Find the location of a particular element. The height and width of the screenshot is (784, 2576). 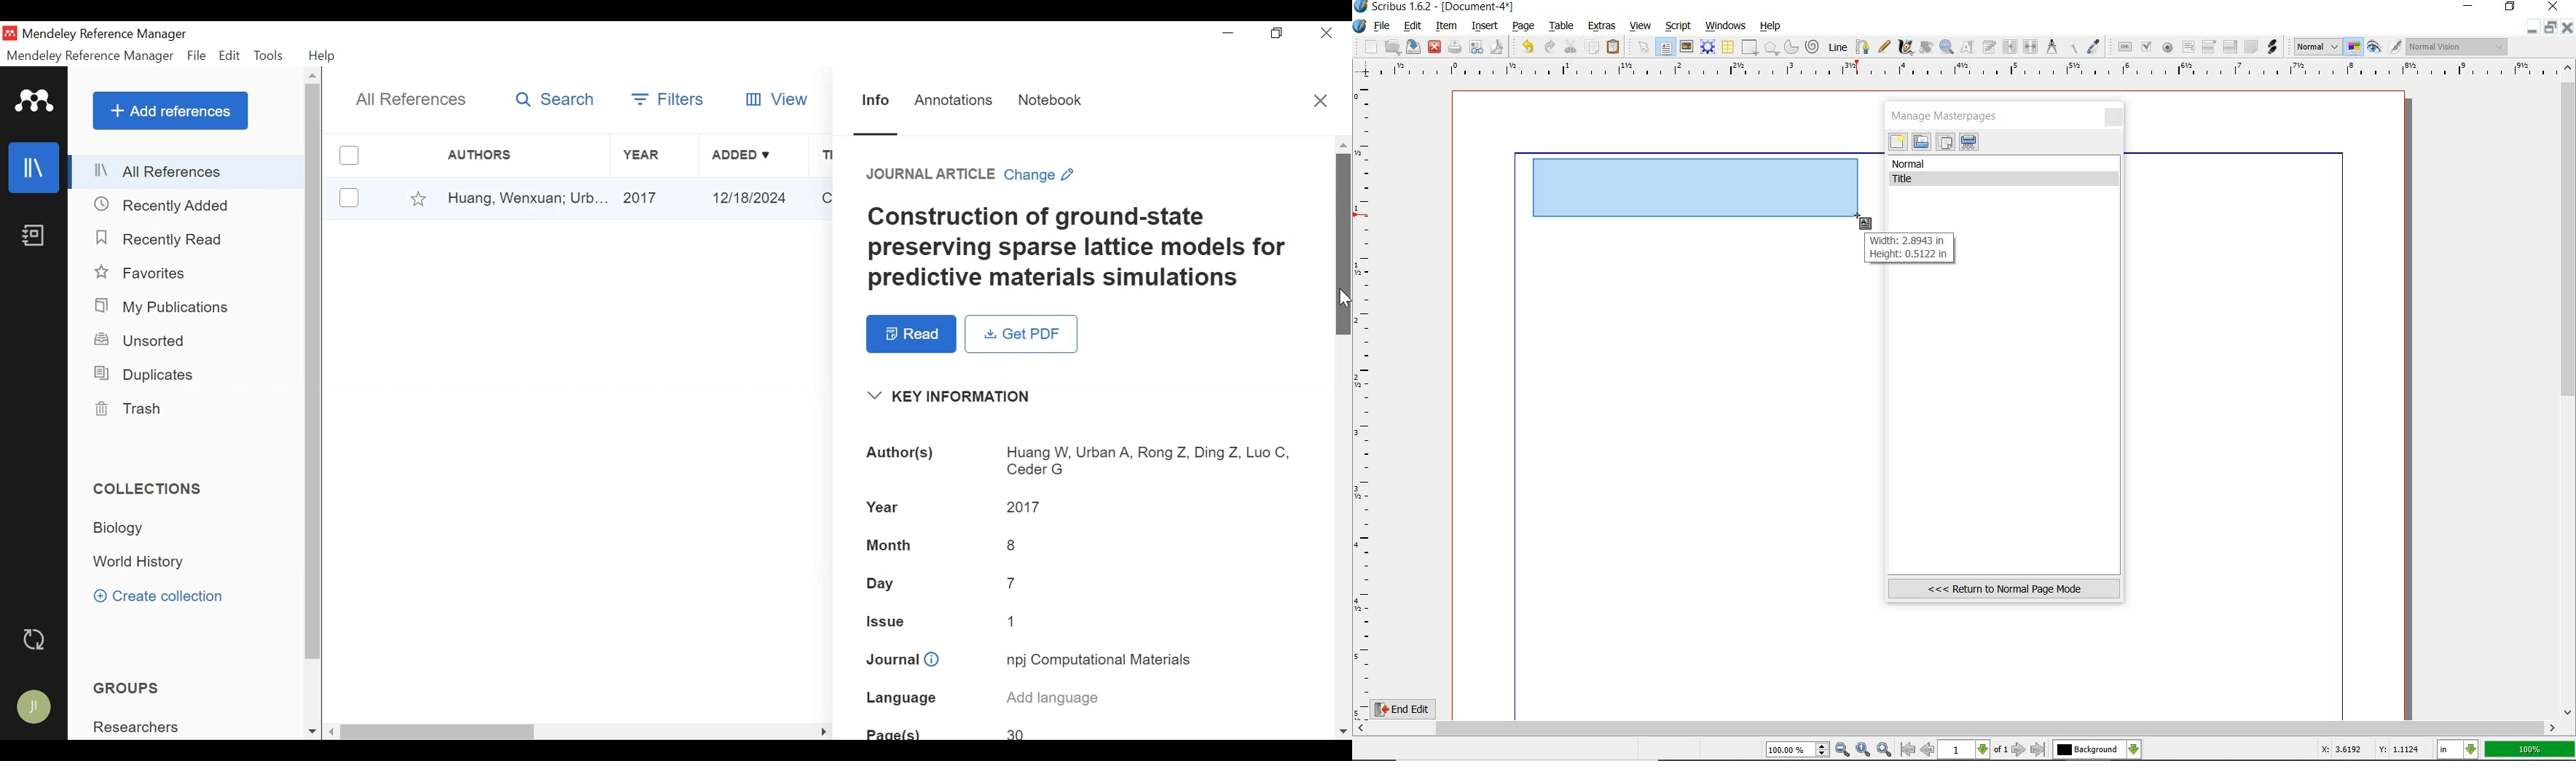

minimize is located at coordinates (1227, 32).